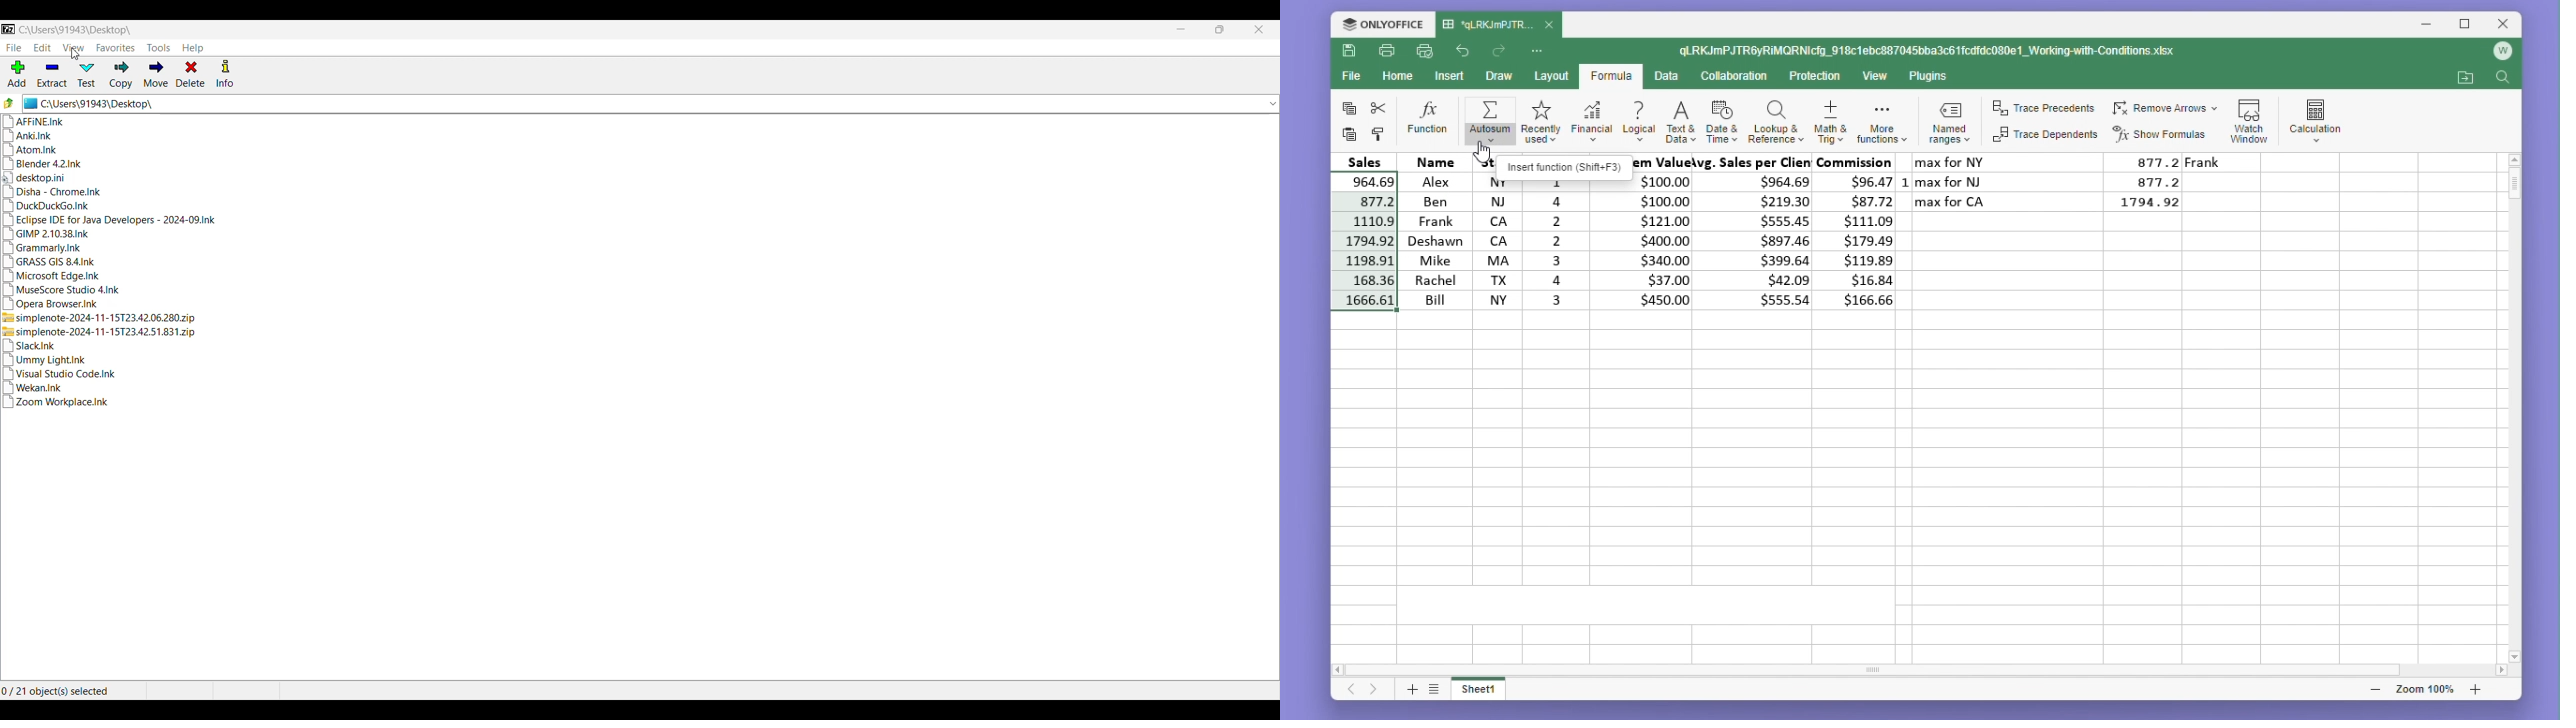  I want to click on Data, so click(1665, 76).